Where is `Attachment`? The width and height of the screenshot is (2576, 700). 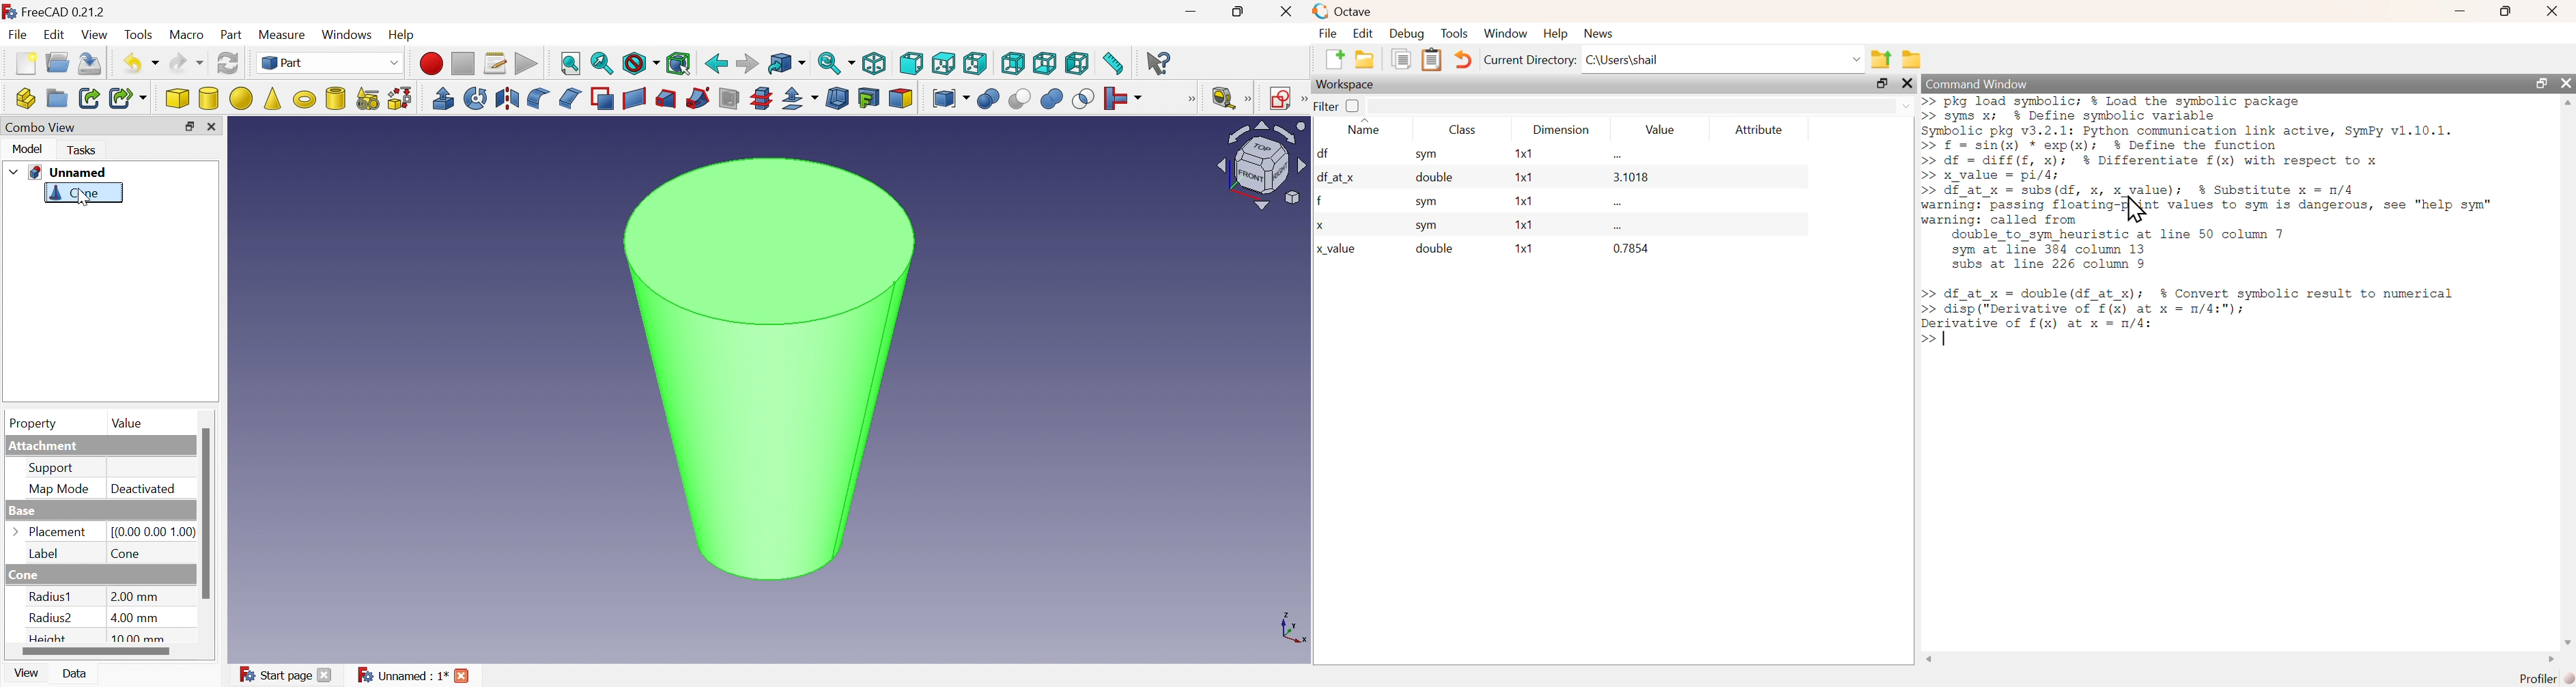 Attachment is located at coordinates (44, 445).